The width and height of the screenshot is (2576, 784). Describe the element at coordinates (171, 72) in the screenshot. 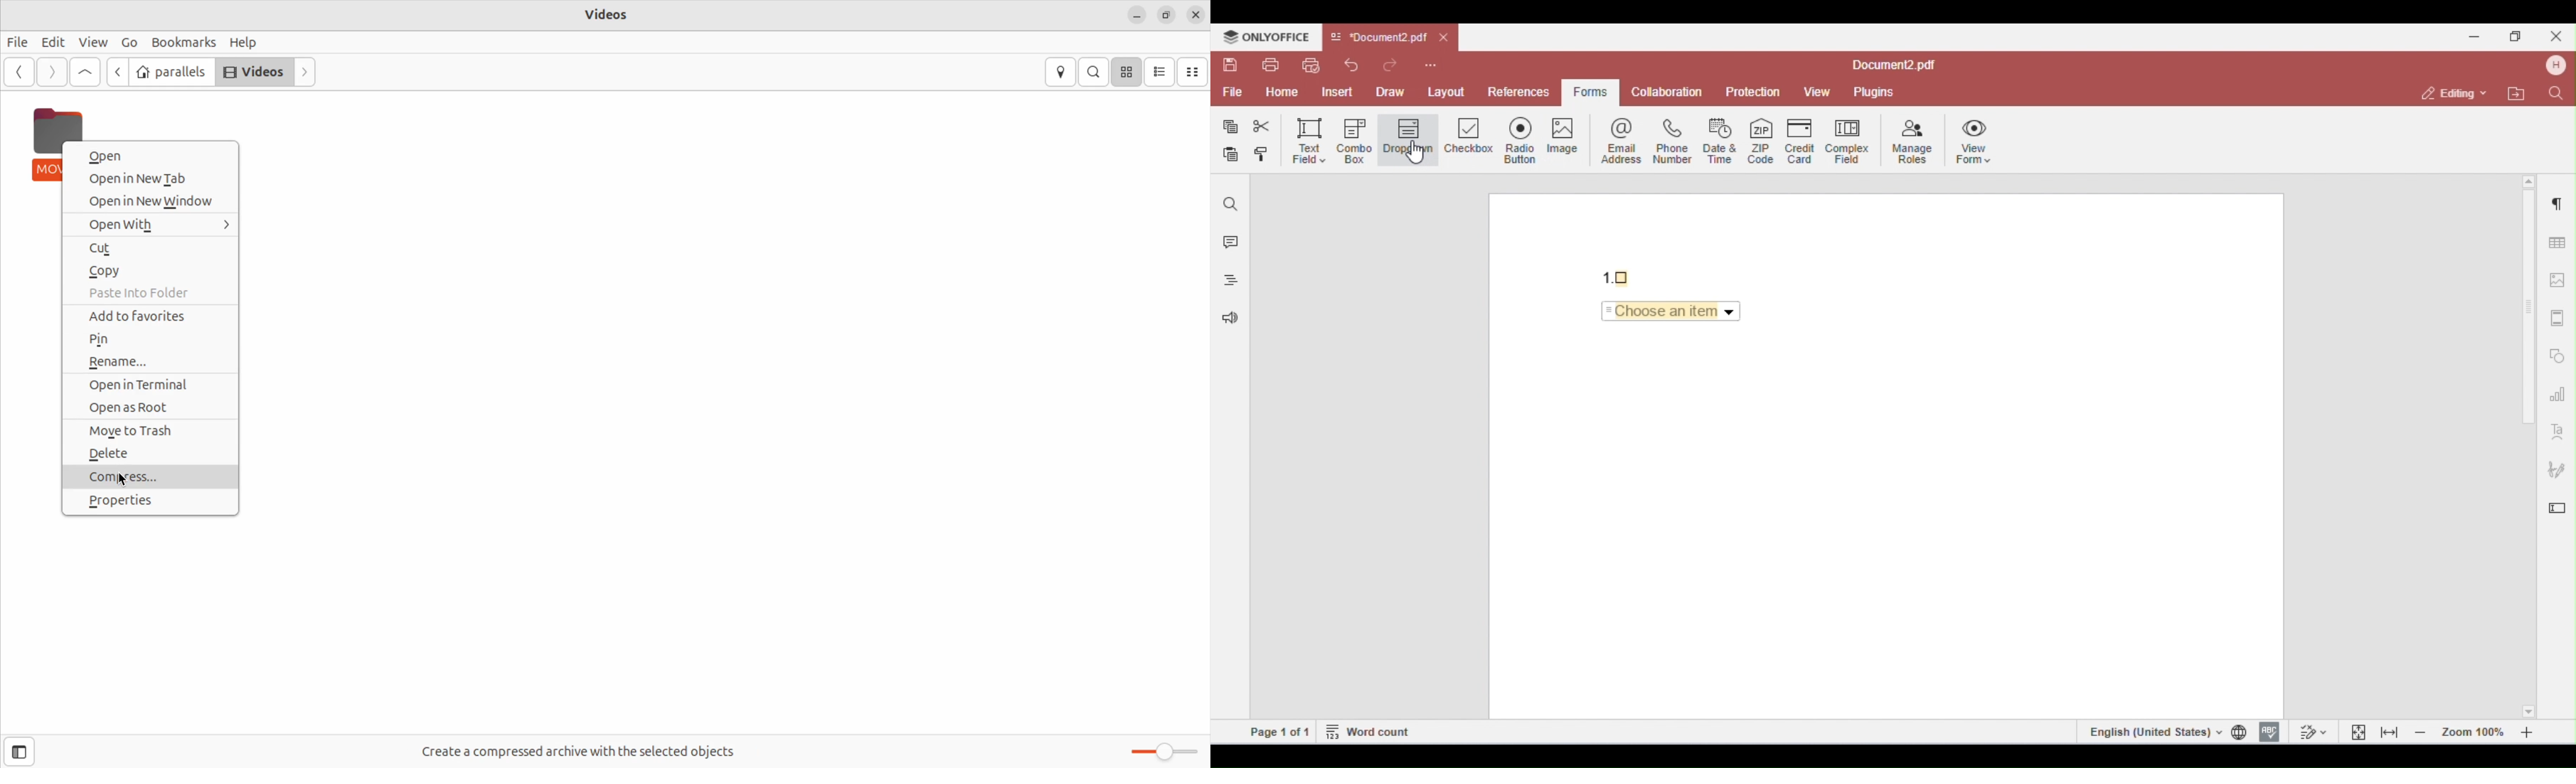

I see `parallels` at that location.